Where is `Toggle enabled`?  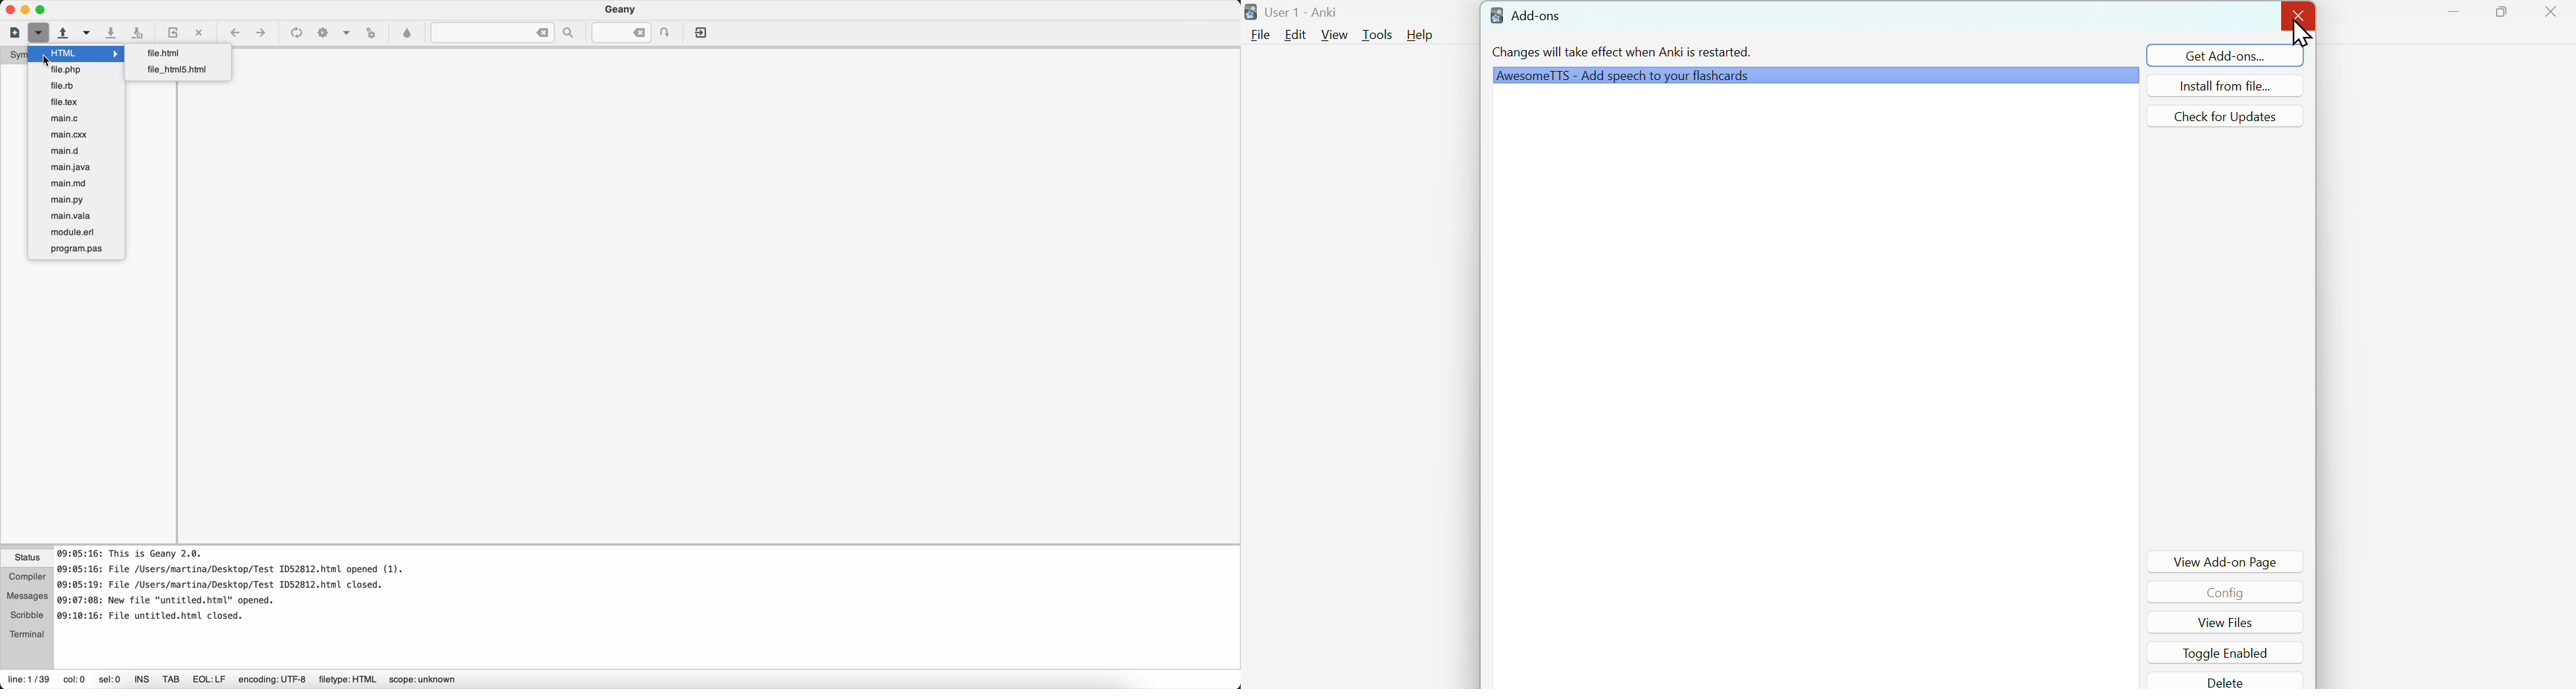 Toggle enabled is located at coordinates (2218, 654).